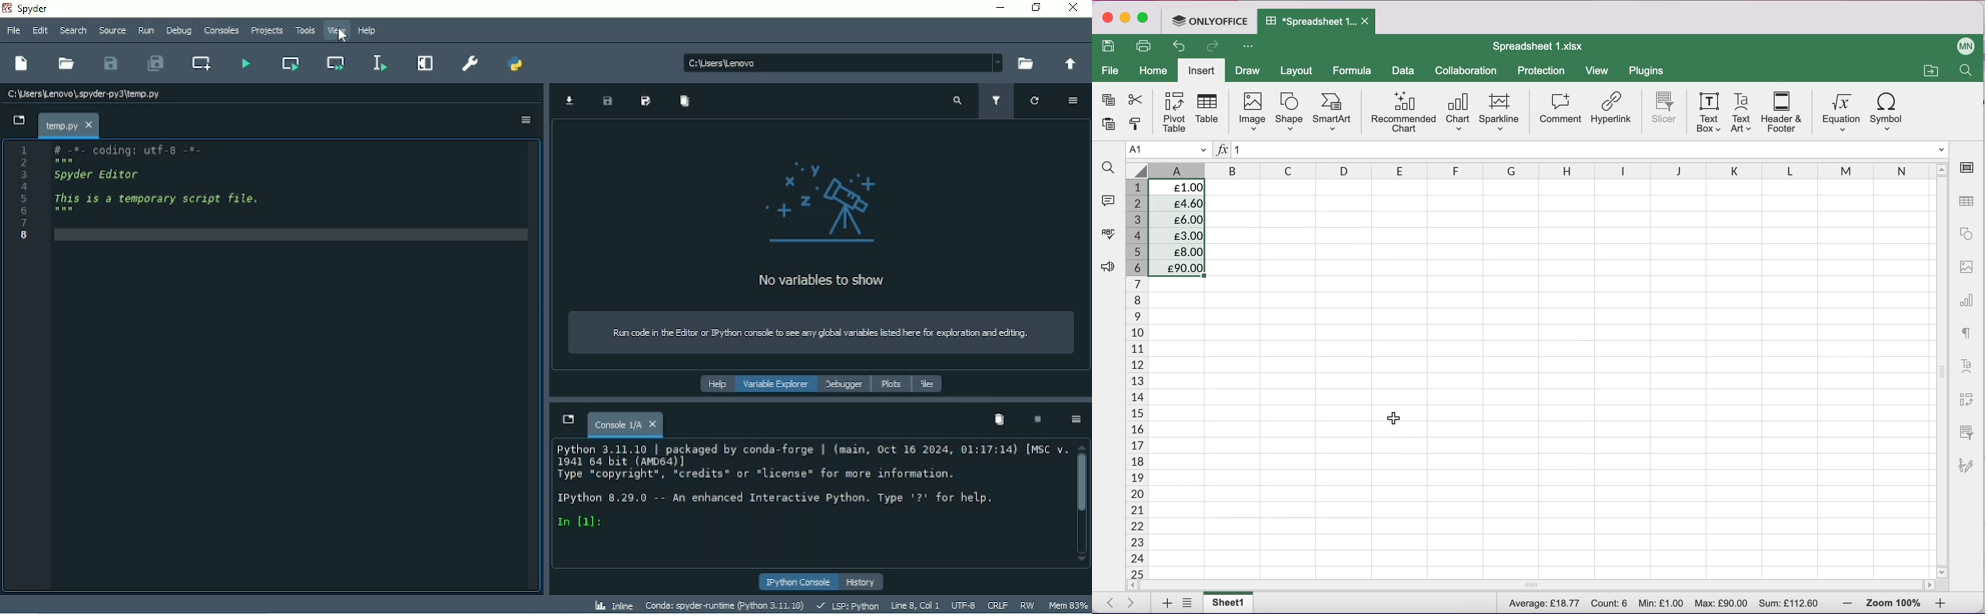 Image resolution: width=1988 pixels, height=616 pixels. I want to click on undo, so click(1176, 46).